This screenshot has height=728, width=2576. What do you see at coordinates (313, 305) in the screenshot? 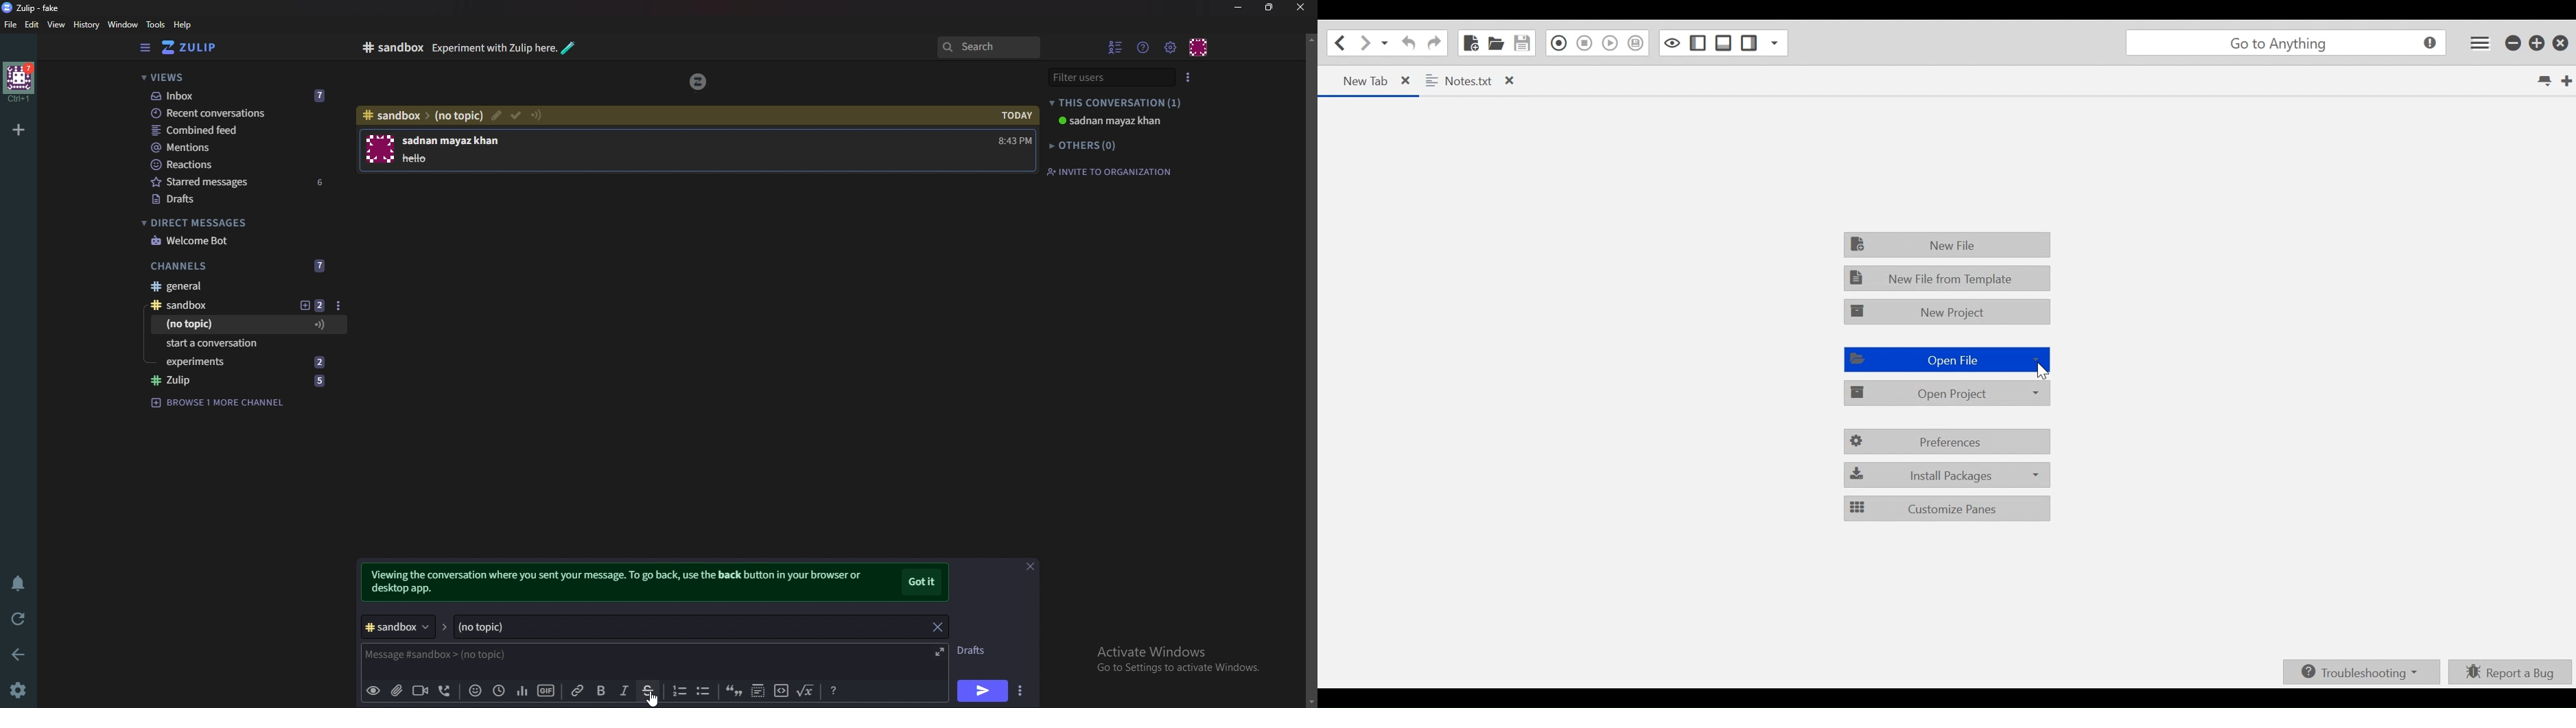
I see `Add topic` at bounding box center [313, 305].